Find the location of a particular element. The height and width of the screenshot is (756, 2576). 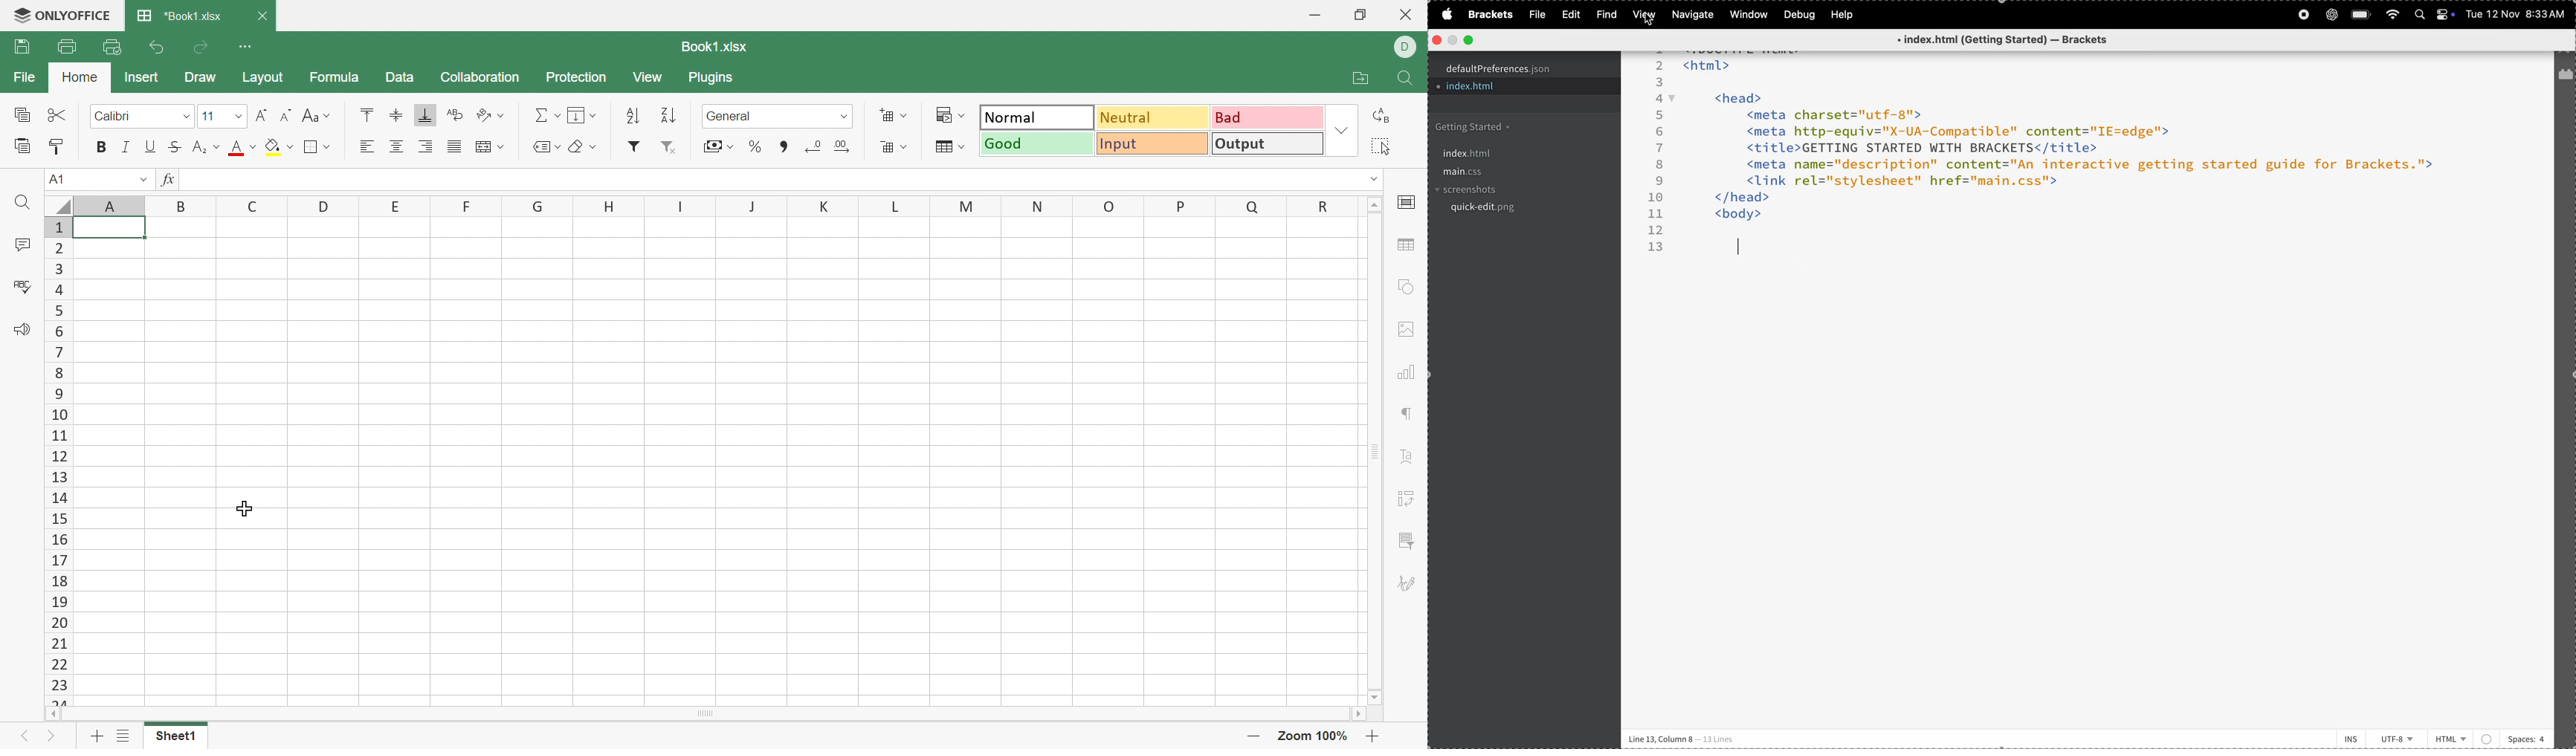

Paste is located at coordinates (21, 144).